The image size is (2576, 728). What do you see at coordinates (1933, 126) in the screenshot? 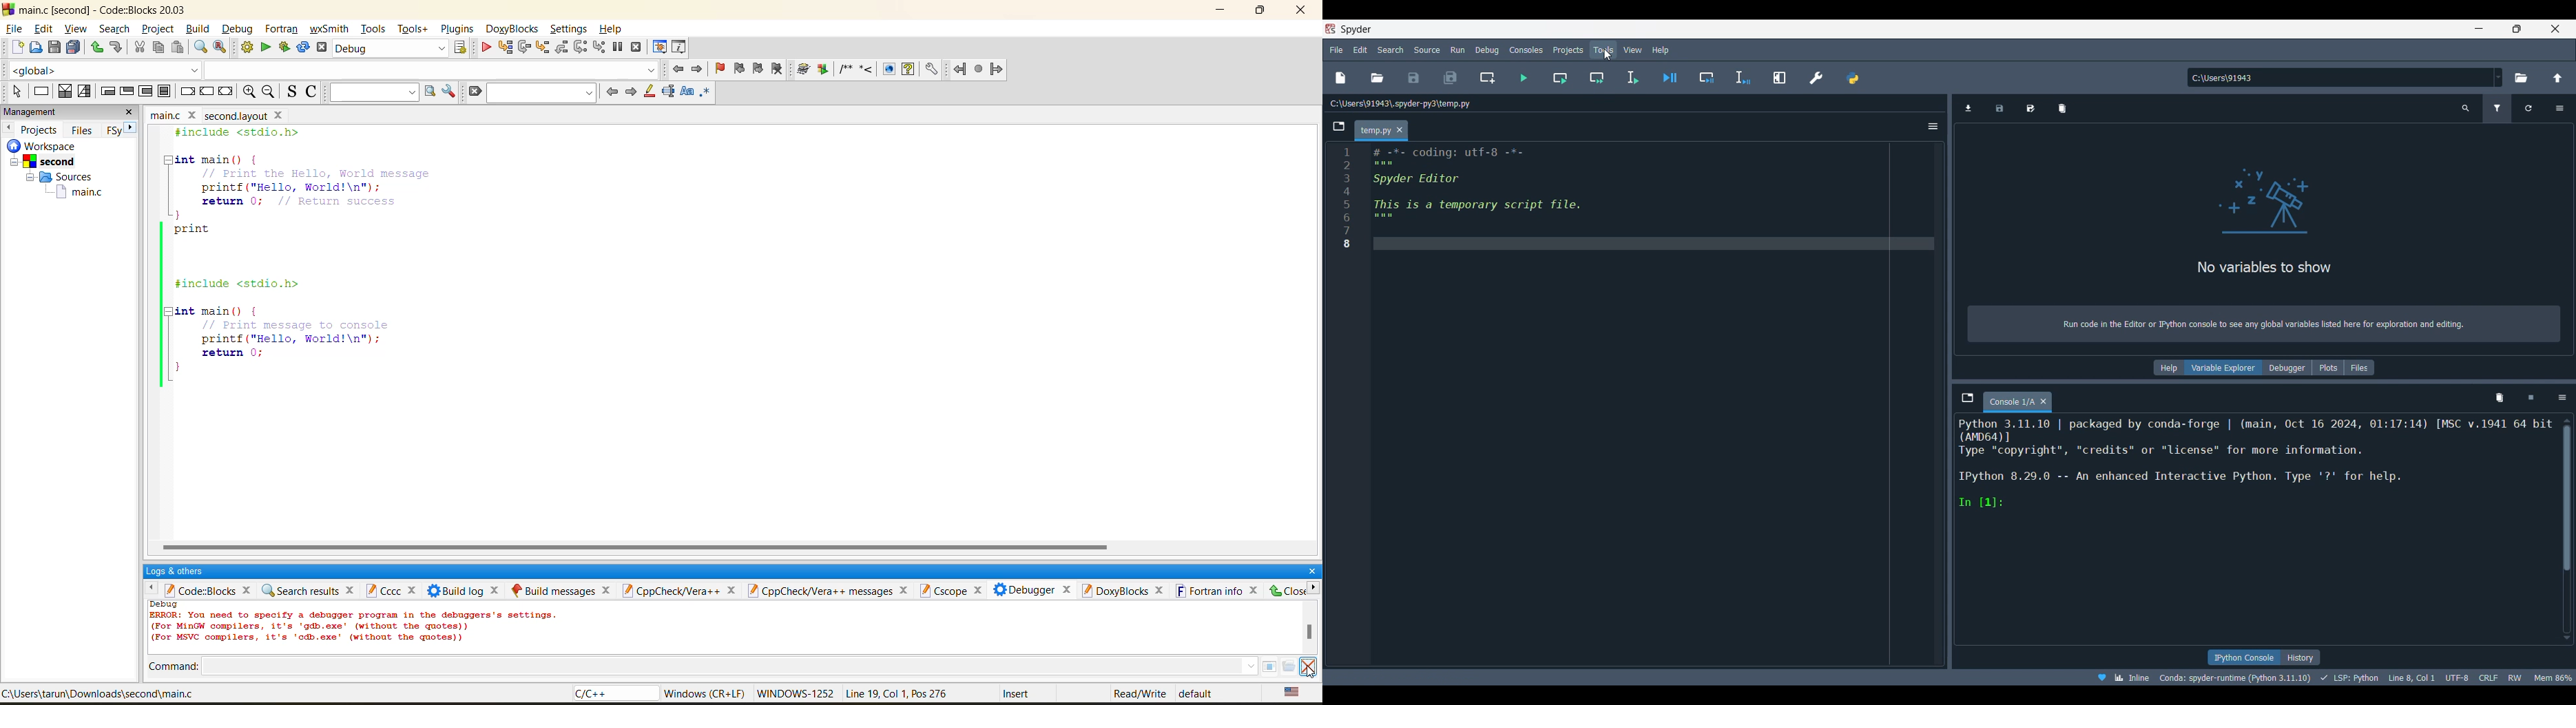
I see `Options` at bounding box center [1933, 126].